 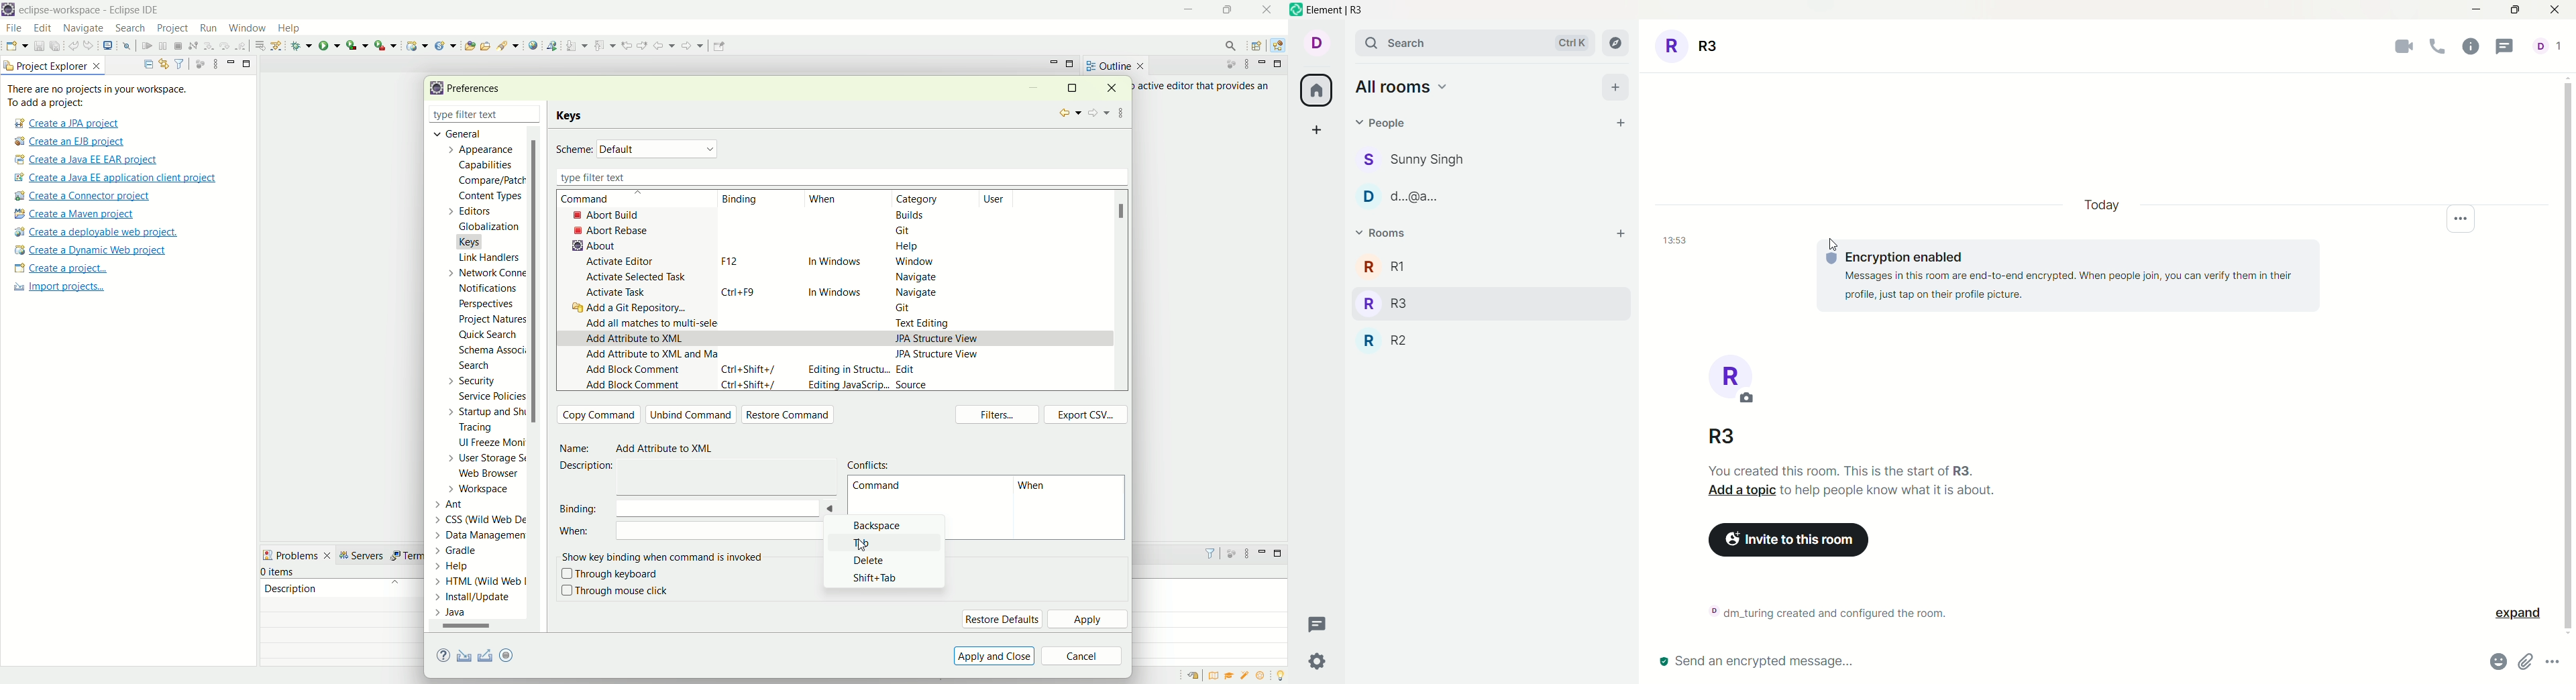 What do you see at coordinates (1388, 340) in the screenshot?
I see `R2` at bounding box center [1388, 340].